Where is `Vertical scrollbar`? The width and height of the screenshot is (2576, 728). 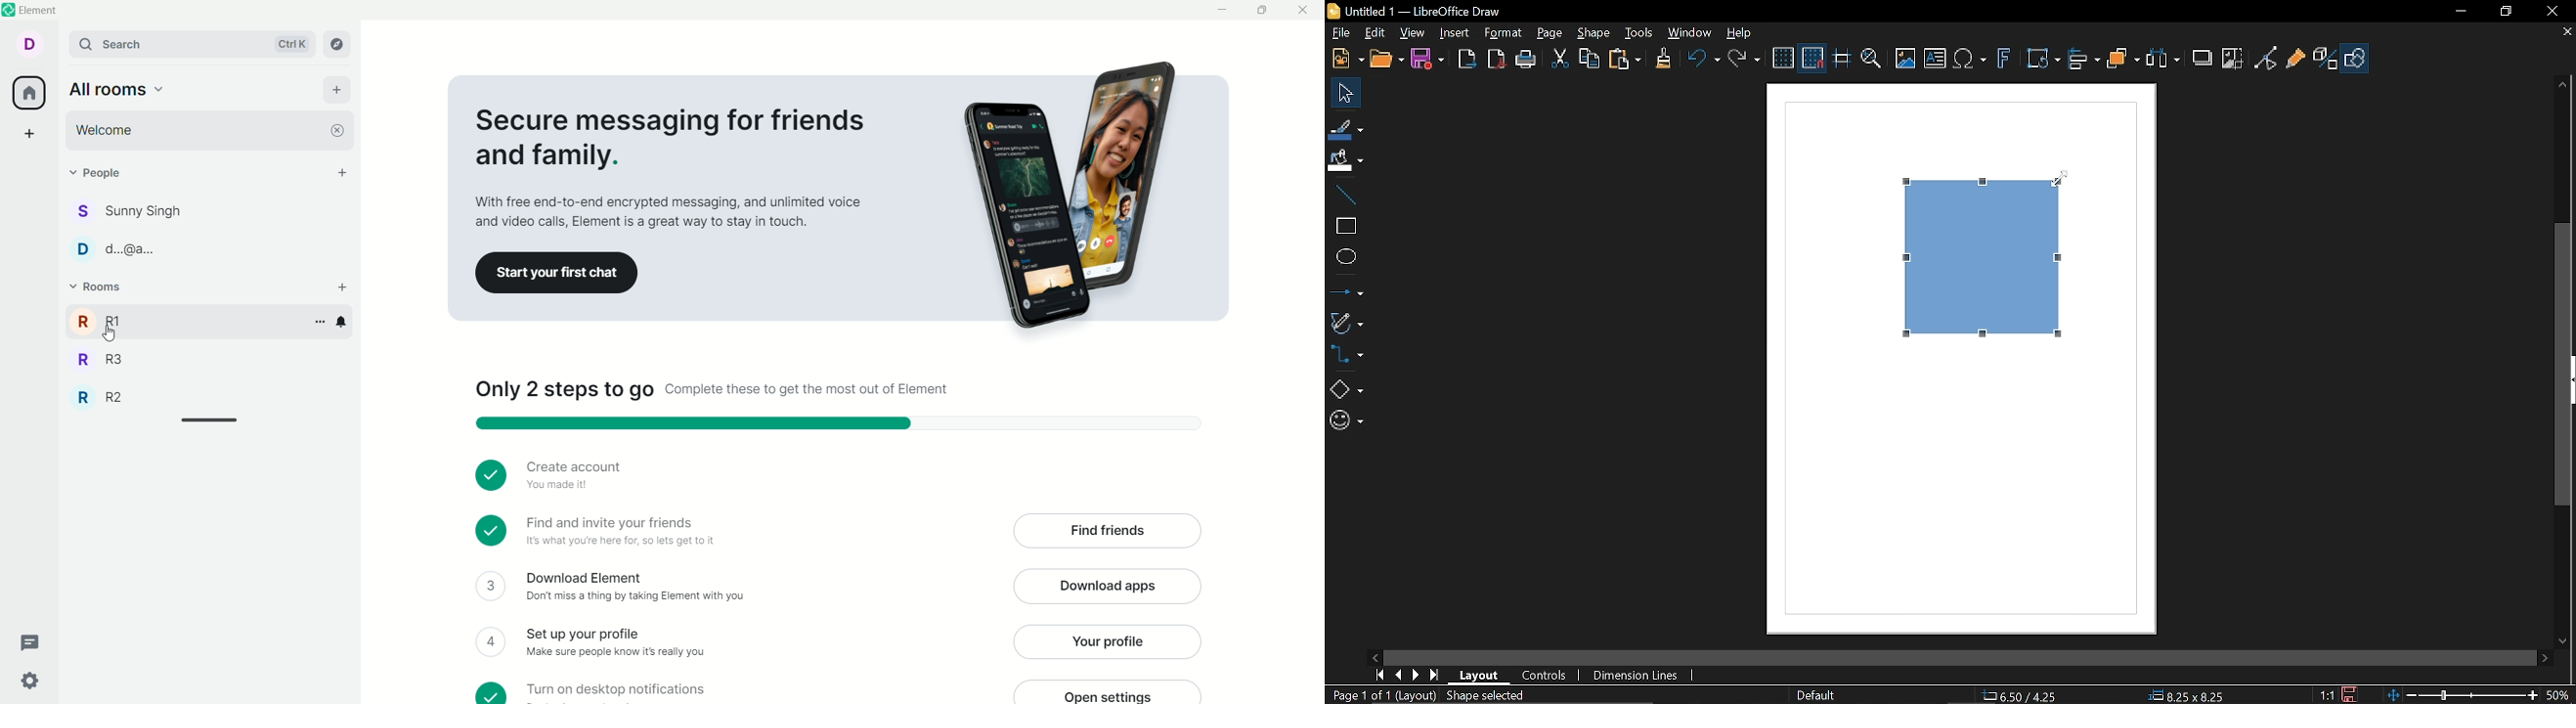
Vertical scrollbar is located at coordinates (2564, 366).